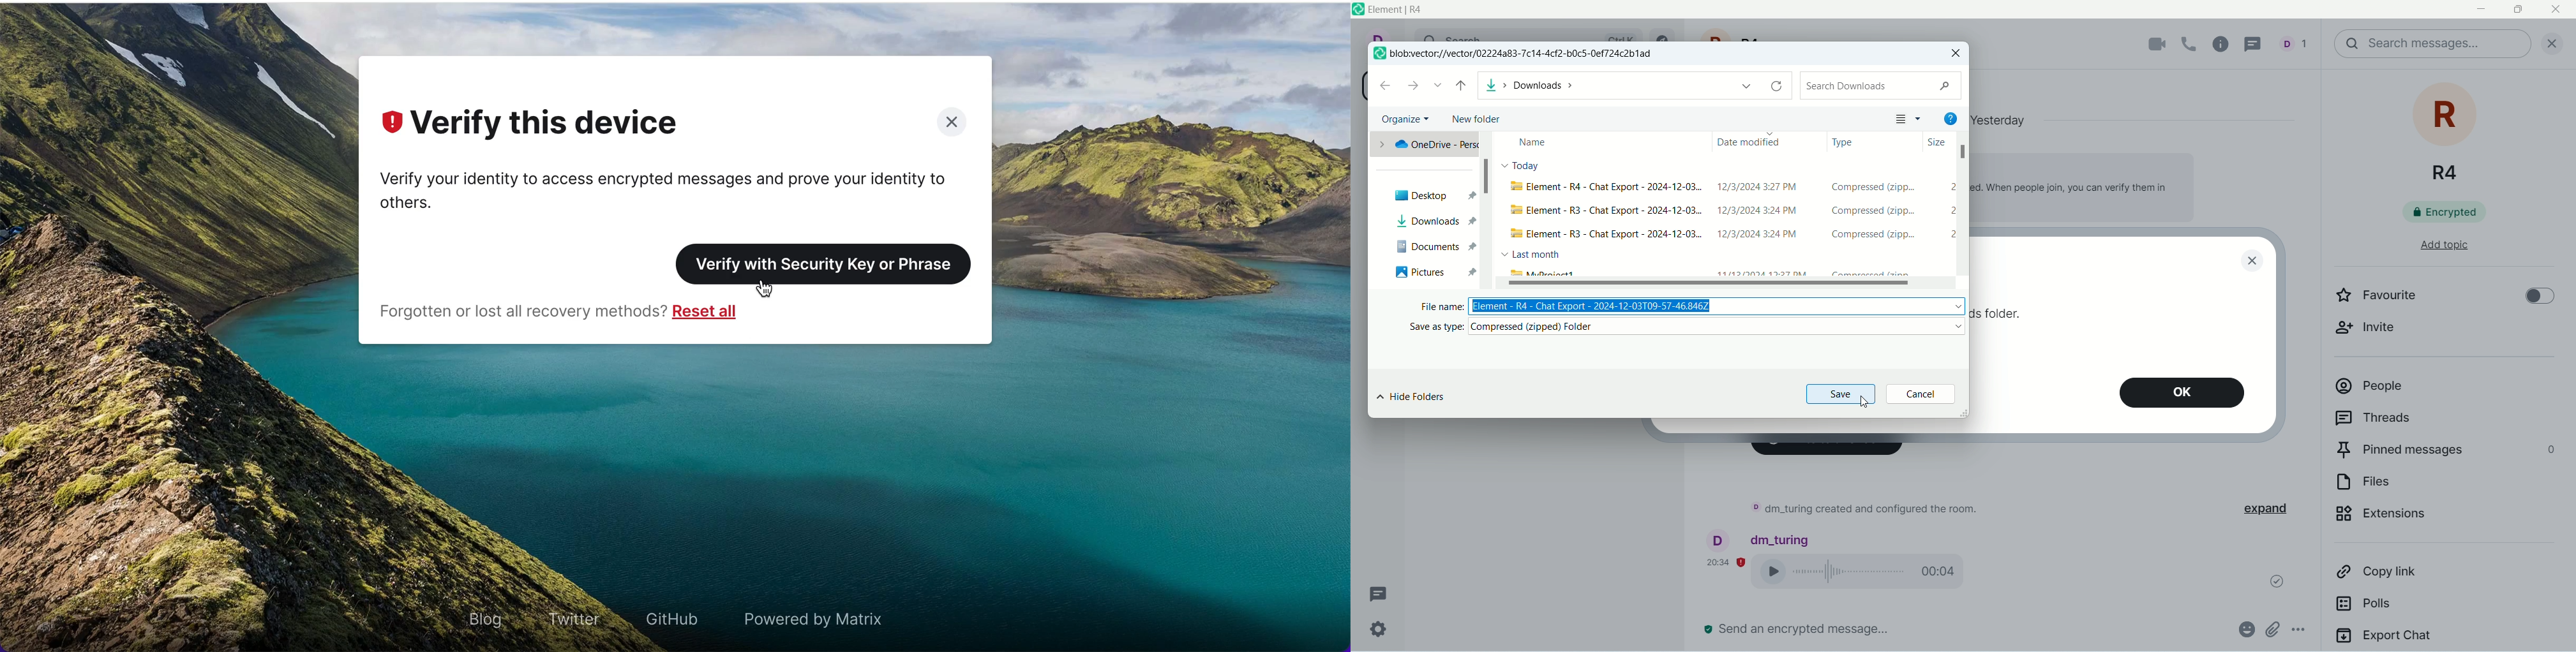 Image resolution: width=2576 pixels, height=672 pixels. Describe the element at coordinates (1414, 88) in the screenshot. I see `to next` at that location.